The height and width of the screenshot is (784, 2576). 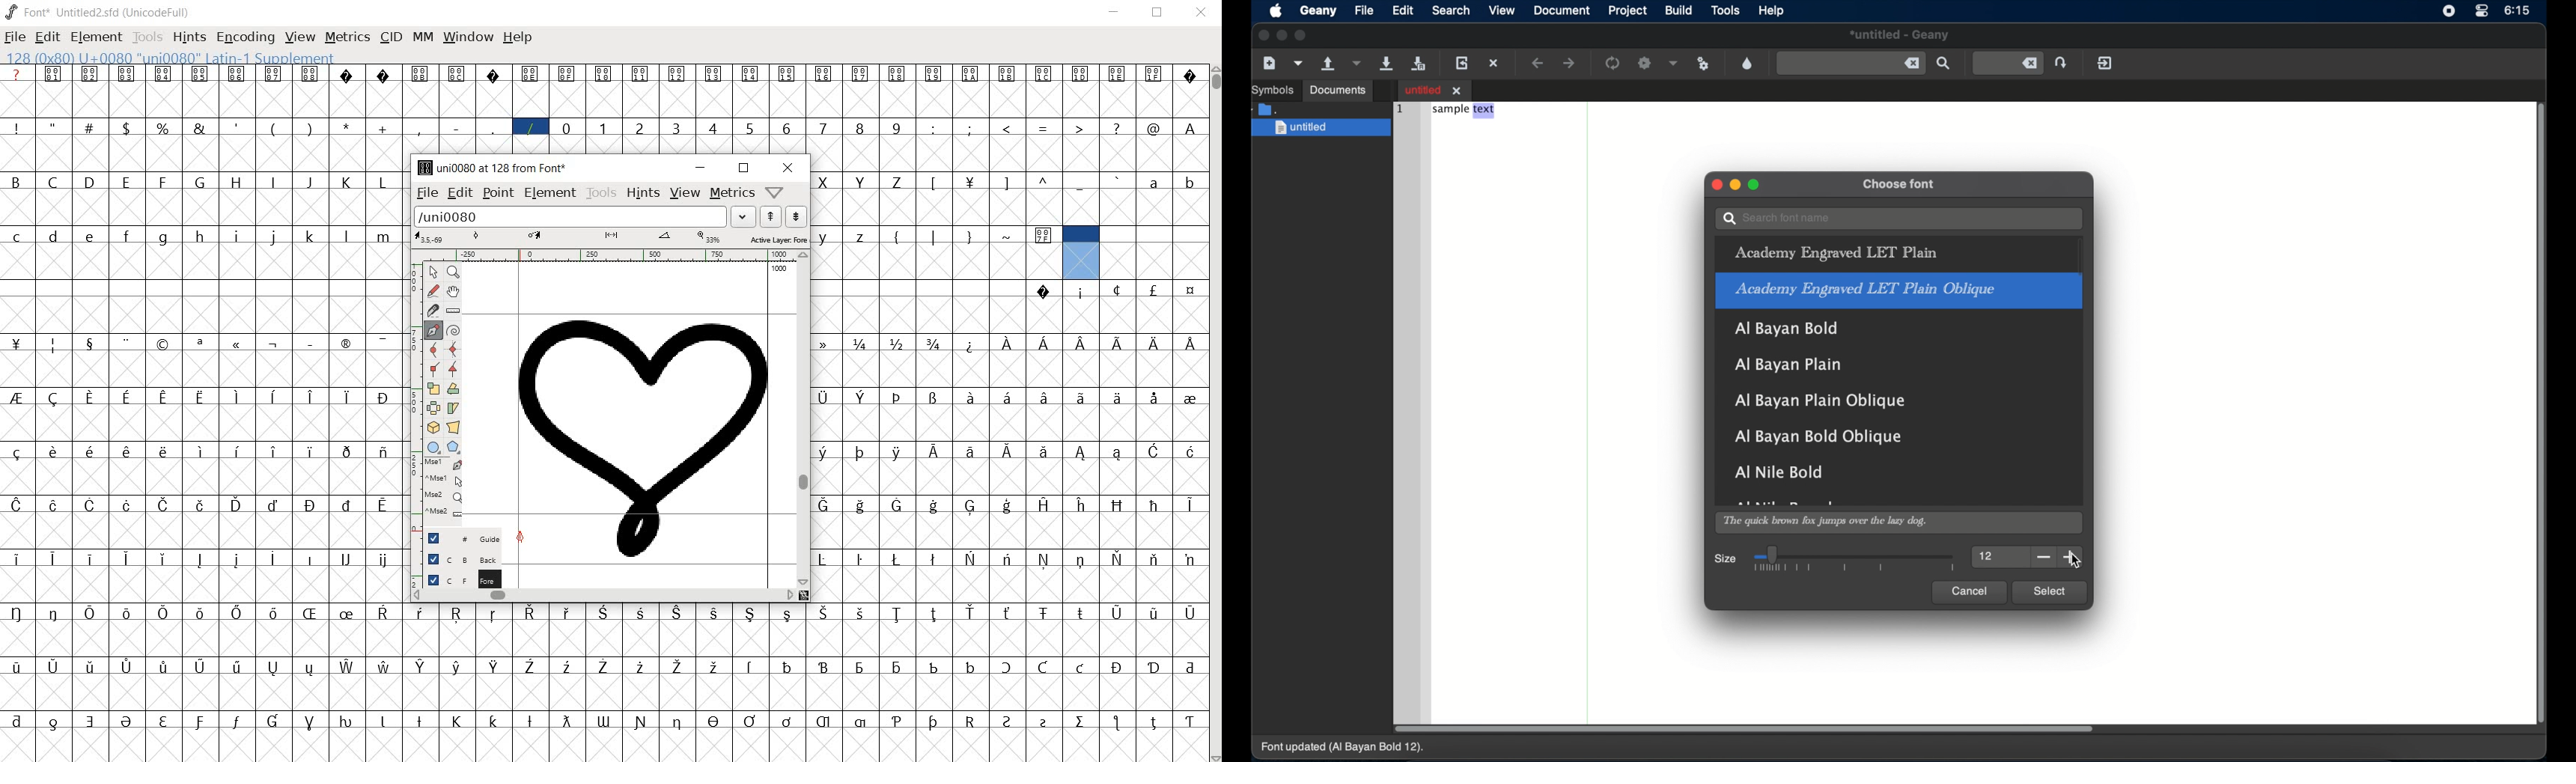 I want to click on glyph, so click(x=16, y=128).